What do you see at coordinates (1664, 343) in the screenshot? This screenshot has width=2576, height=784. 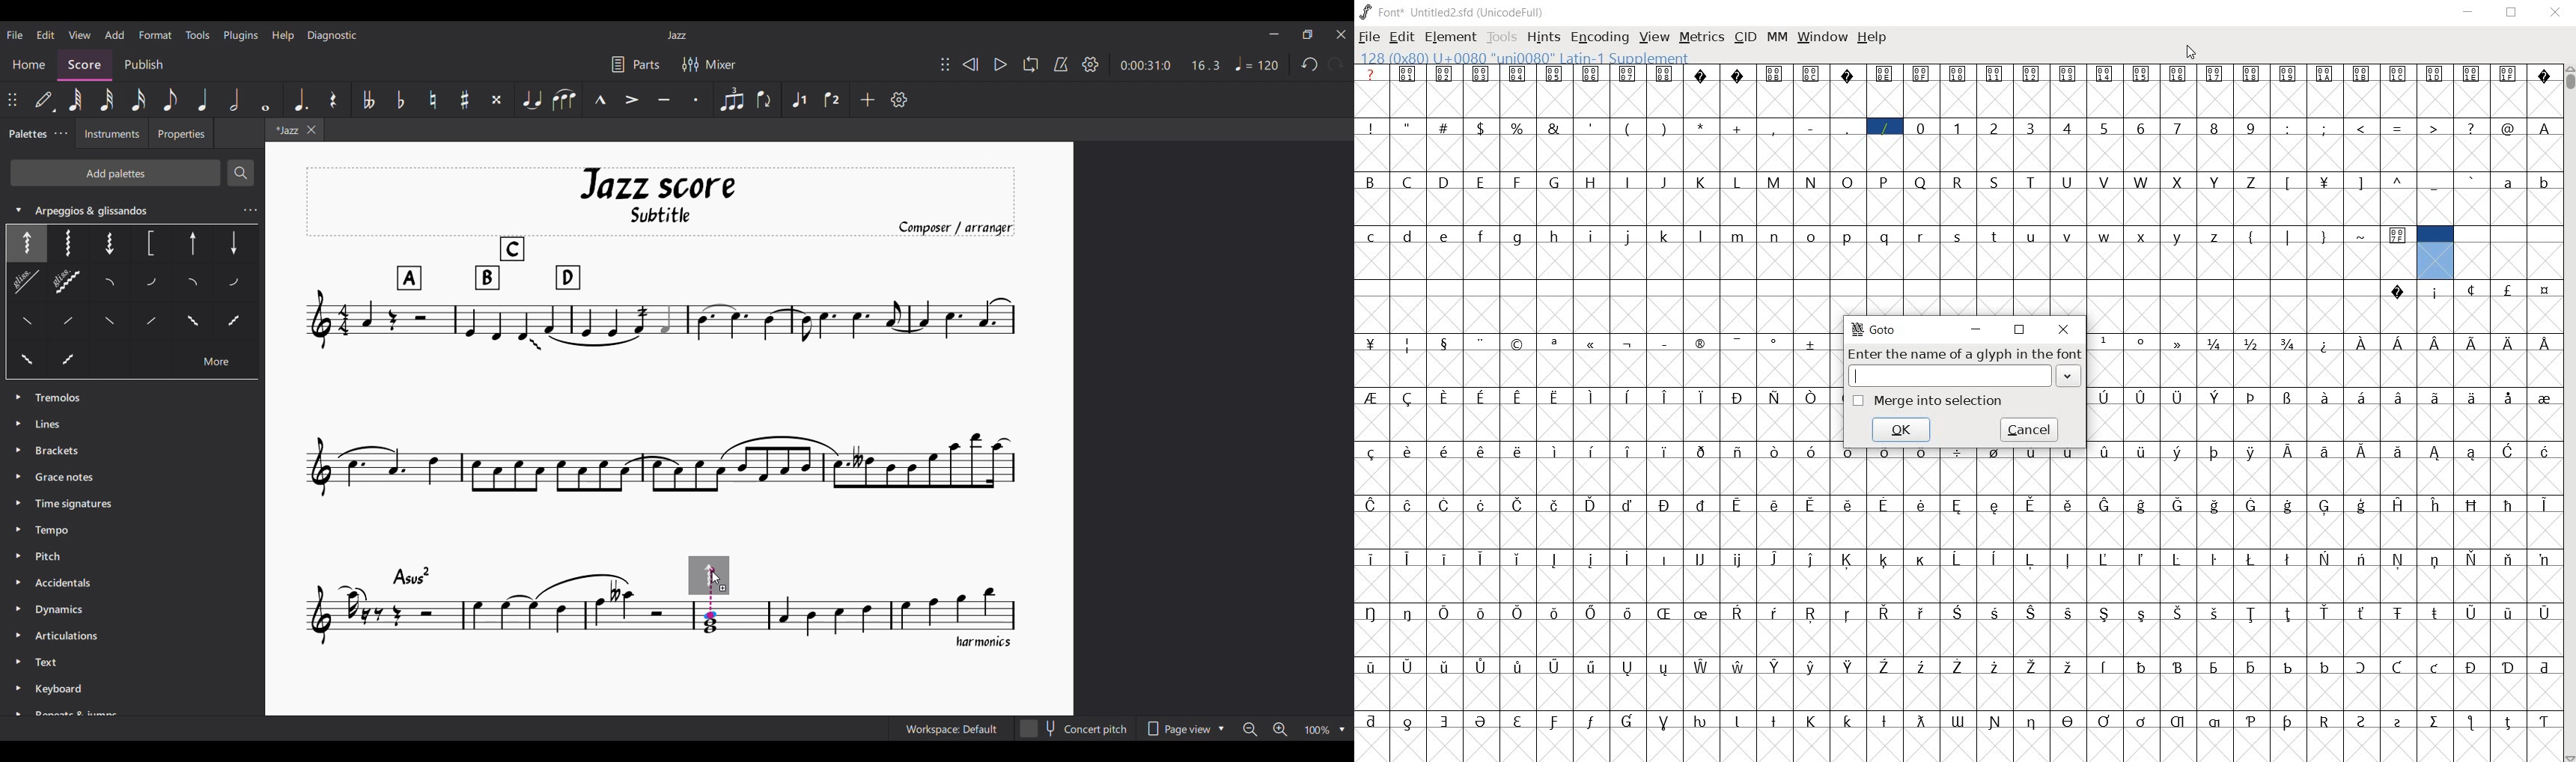 I see `Symbol` at bounding box center [1664, 343].